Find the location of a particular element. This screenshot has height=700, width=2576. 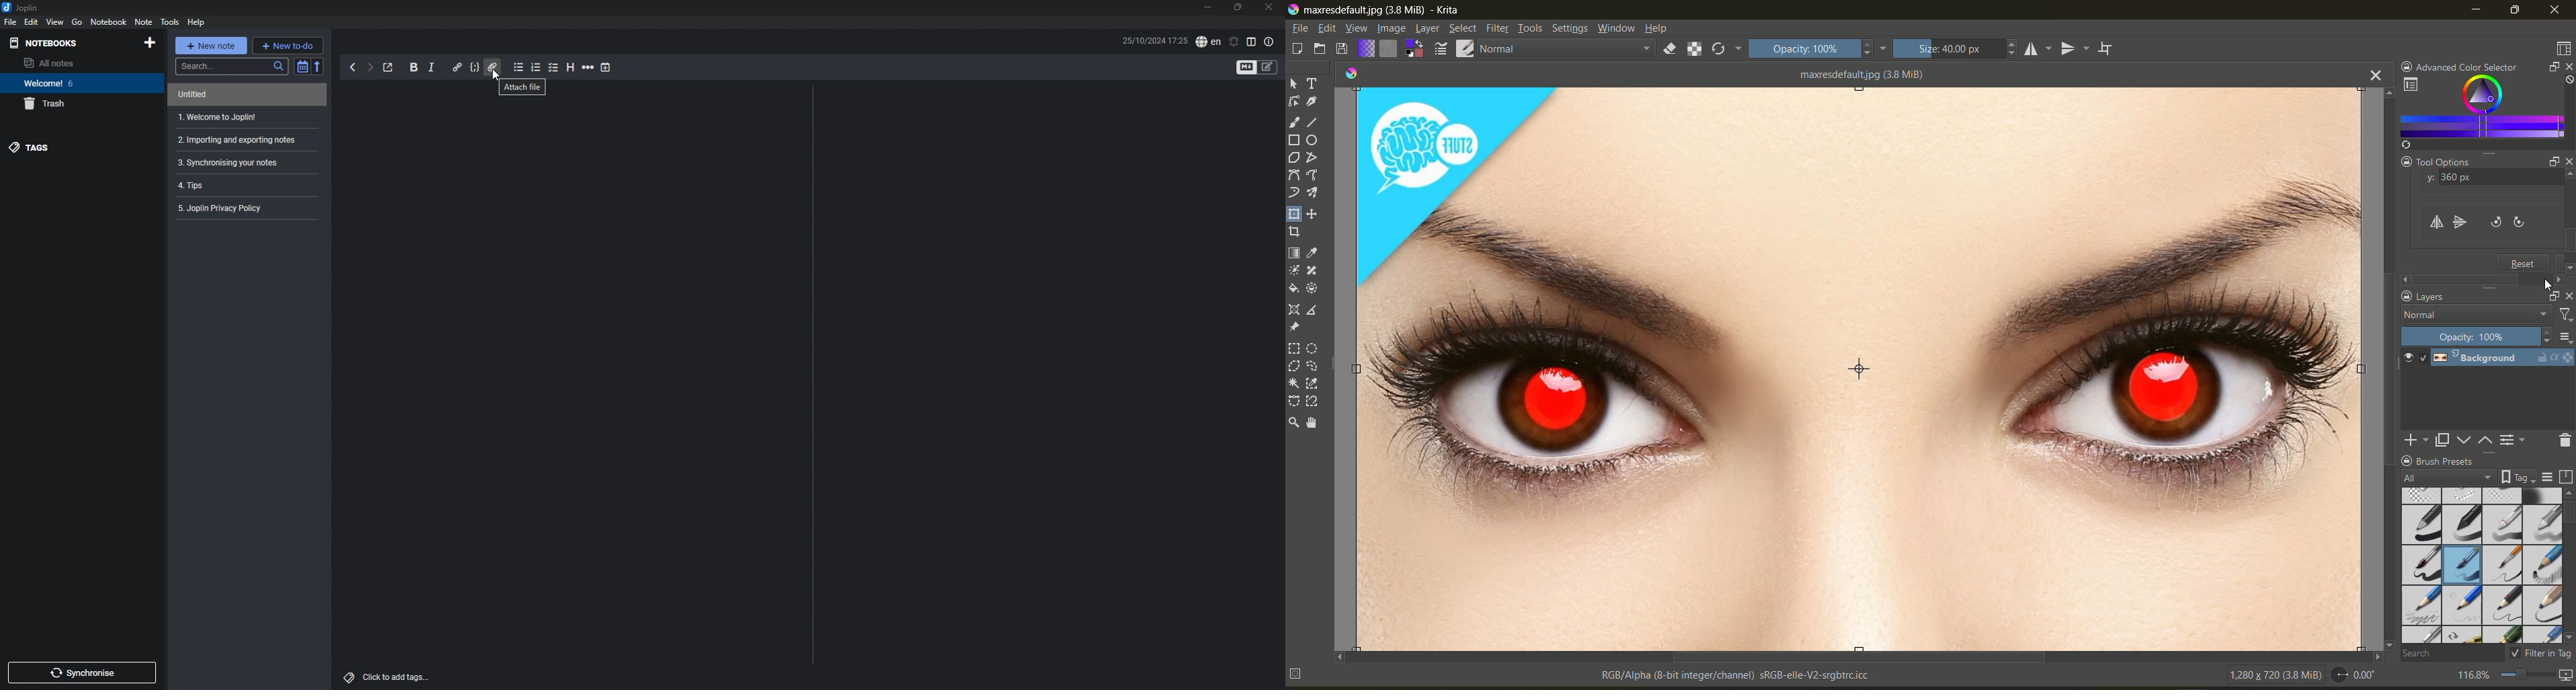

welcome is located at coordinates (74, 82).